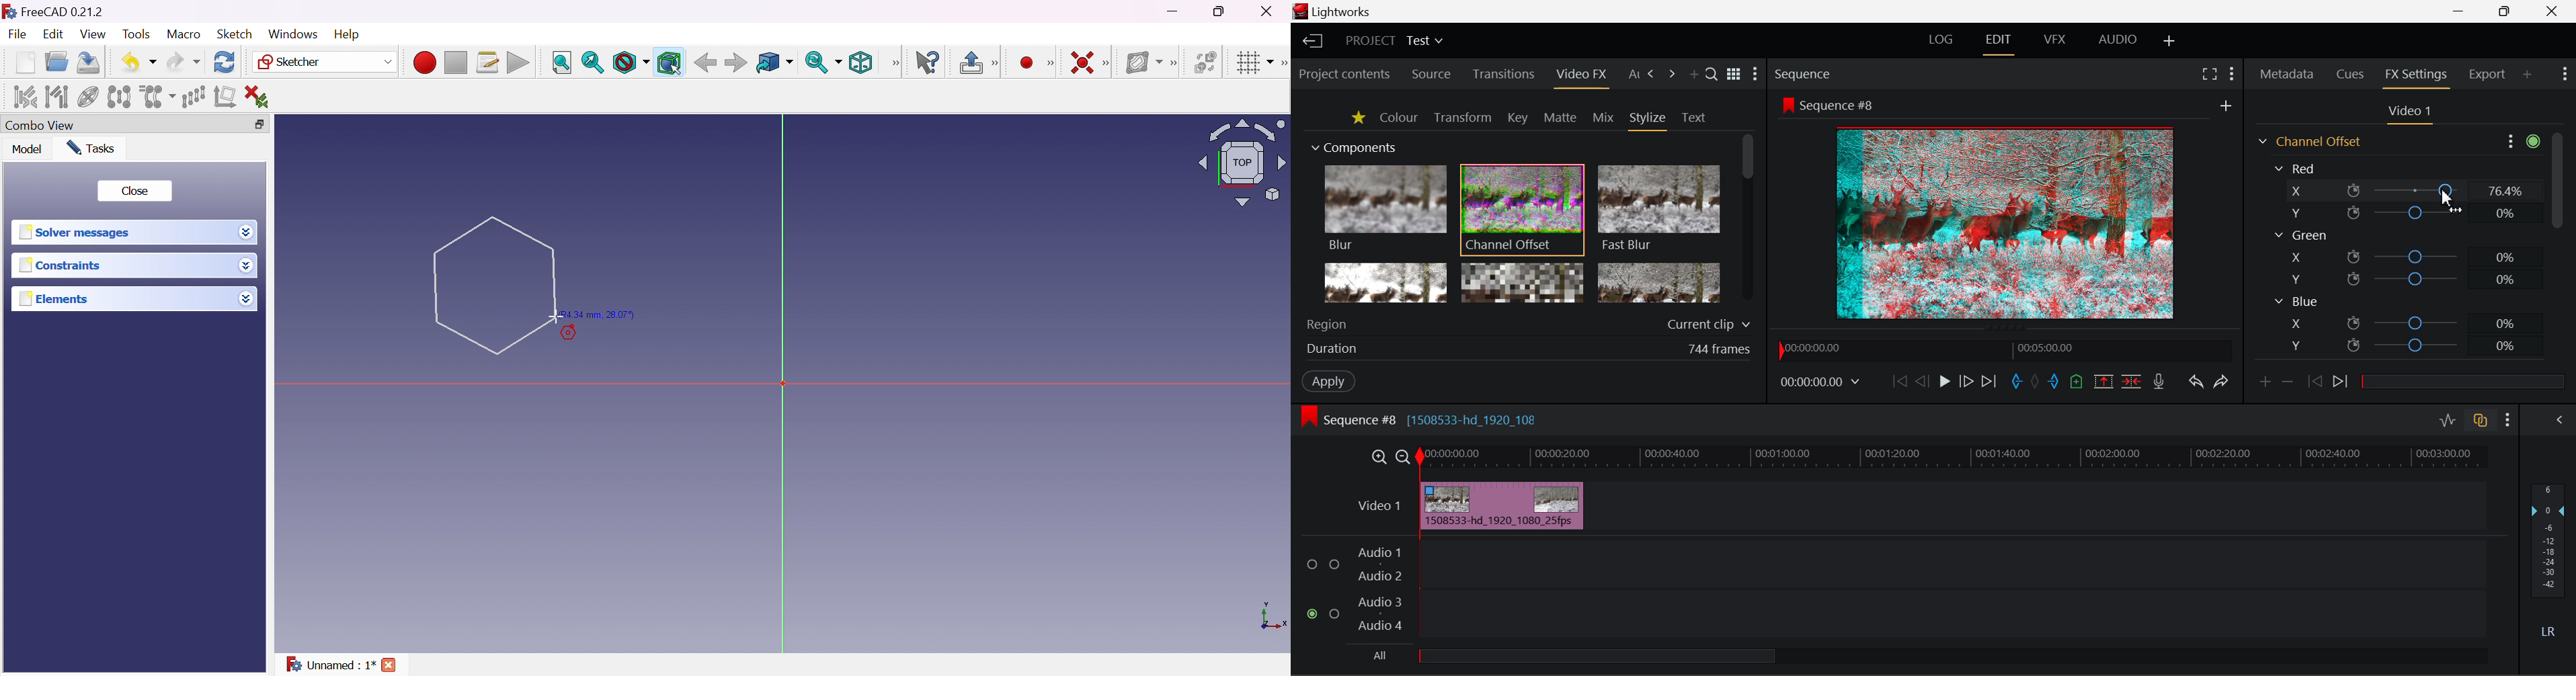 The image size is (2576, 700). I want to click on Close, so click(390, 667).